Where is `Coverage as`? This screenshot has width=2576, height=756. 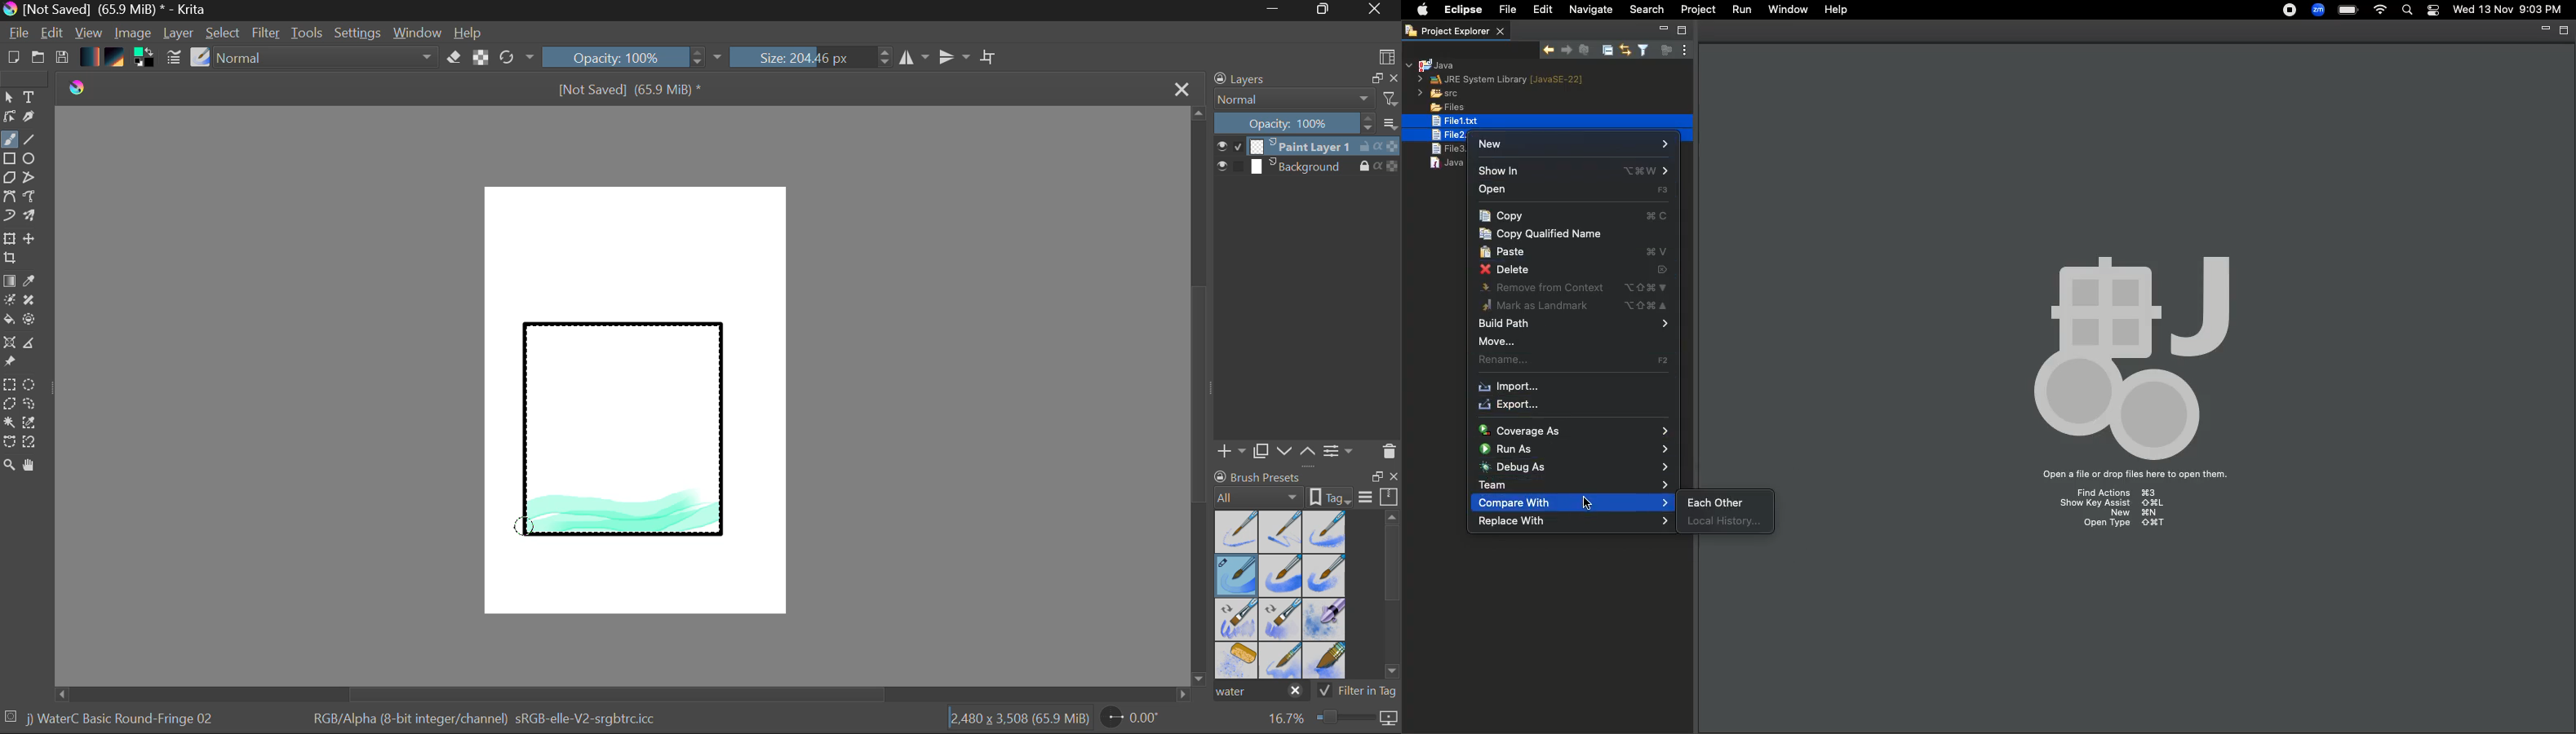
Coverage as is located at coordinates (1574, 431).